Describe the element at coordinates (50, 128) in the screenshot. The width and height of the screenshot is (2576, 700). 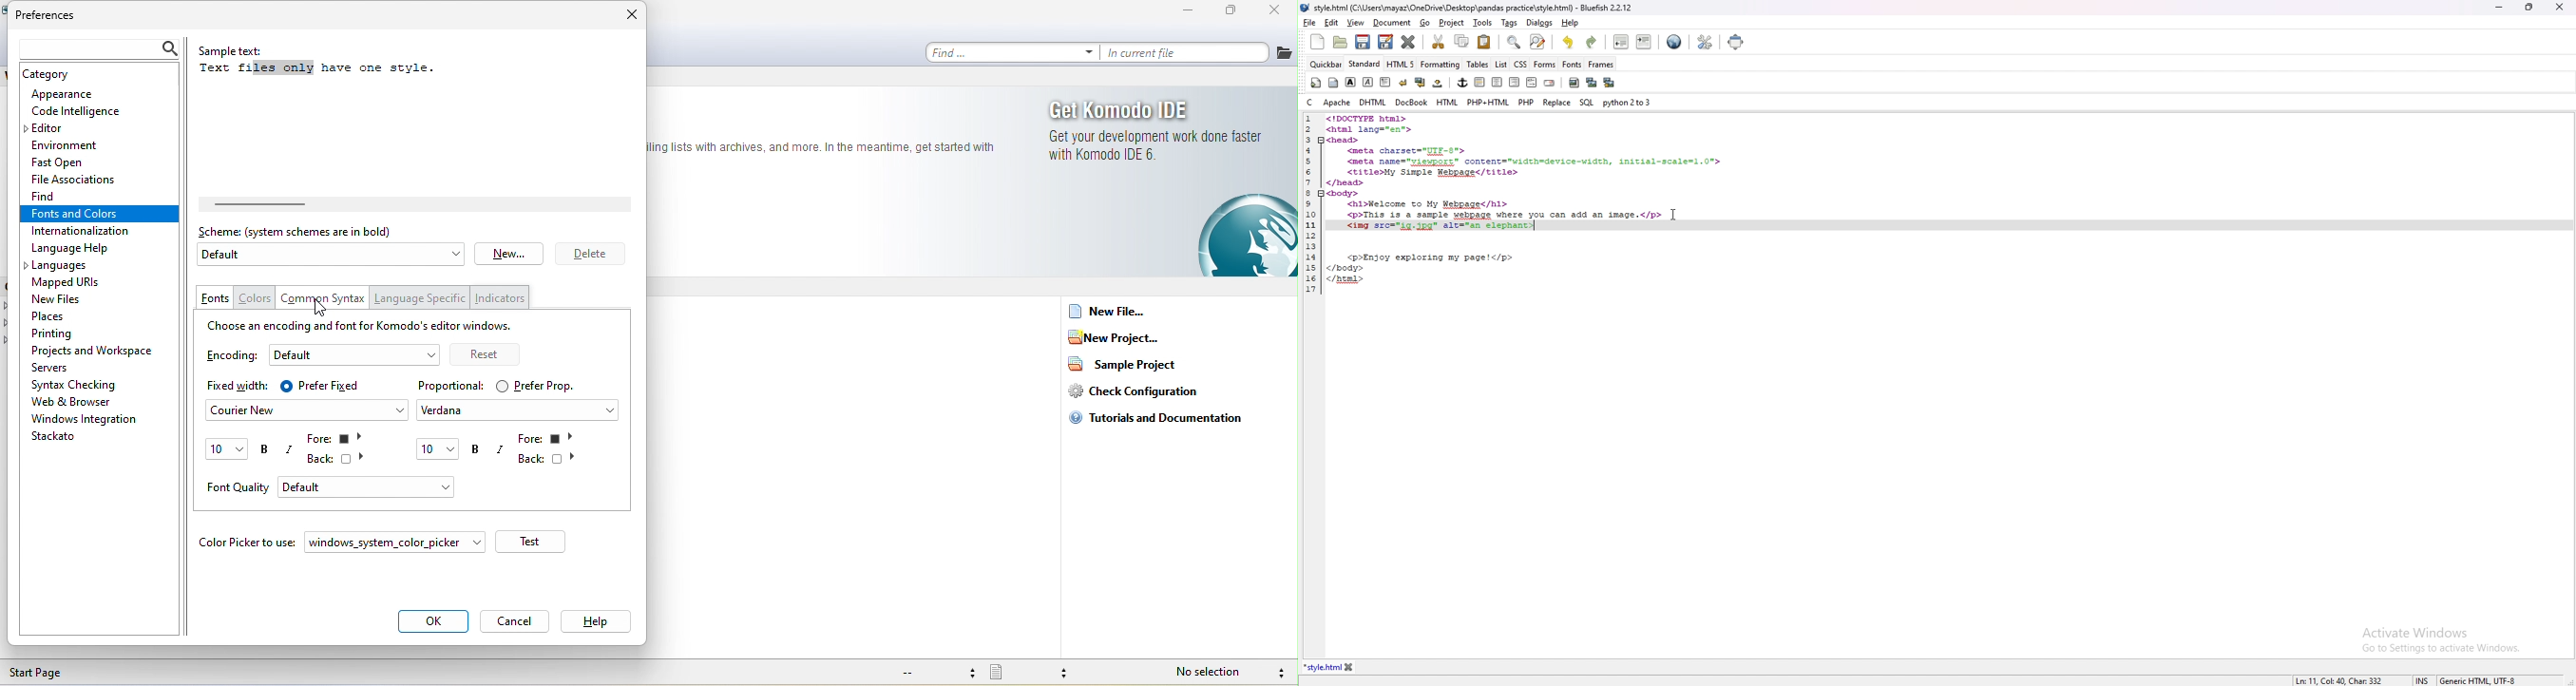
I see `editor` at that location.